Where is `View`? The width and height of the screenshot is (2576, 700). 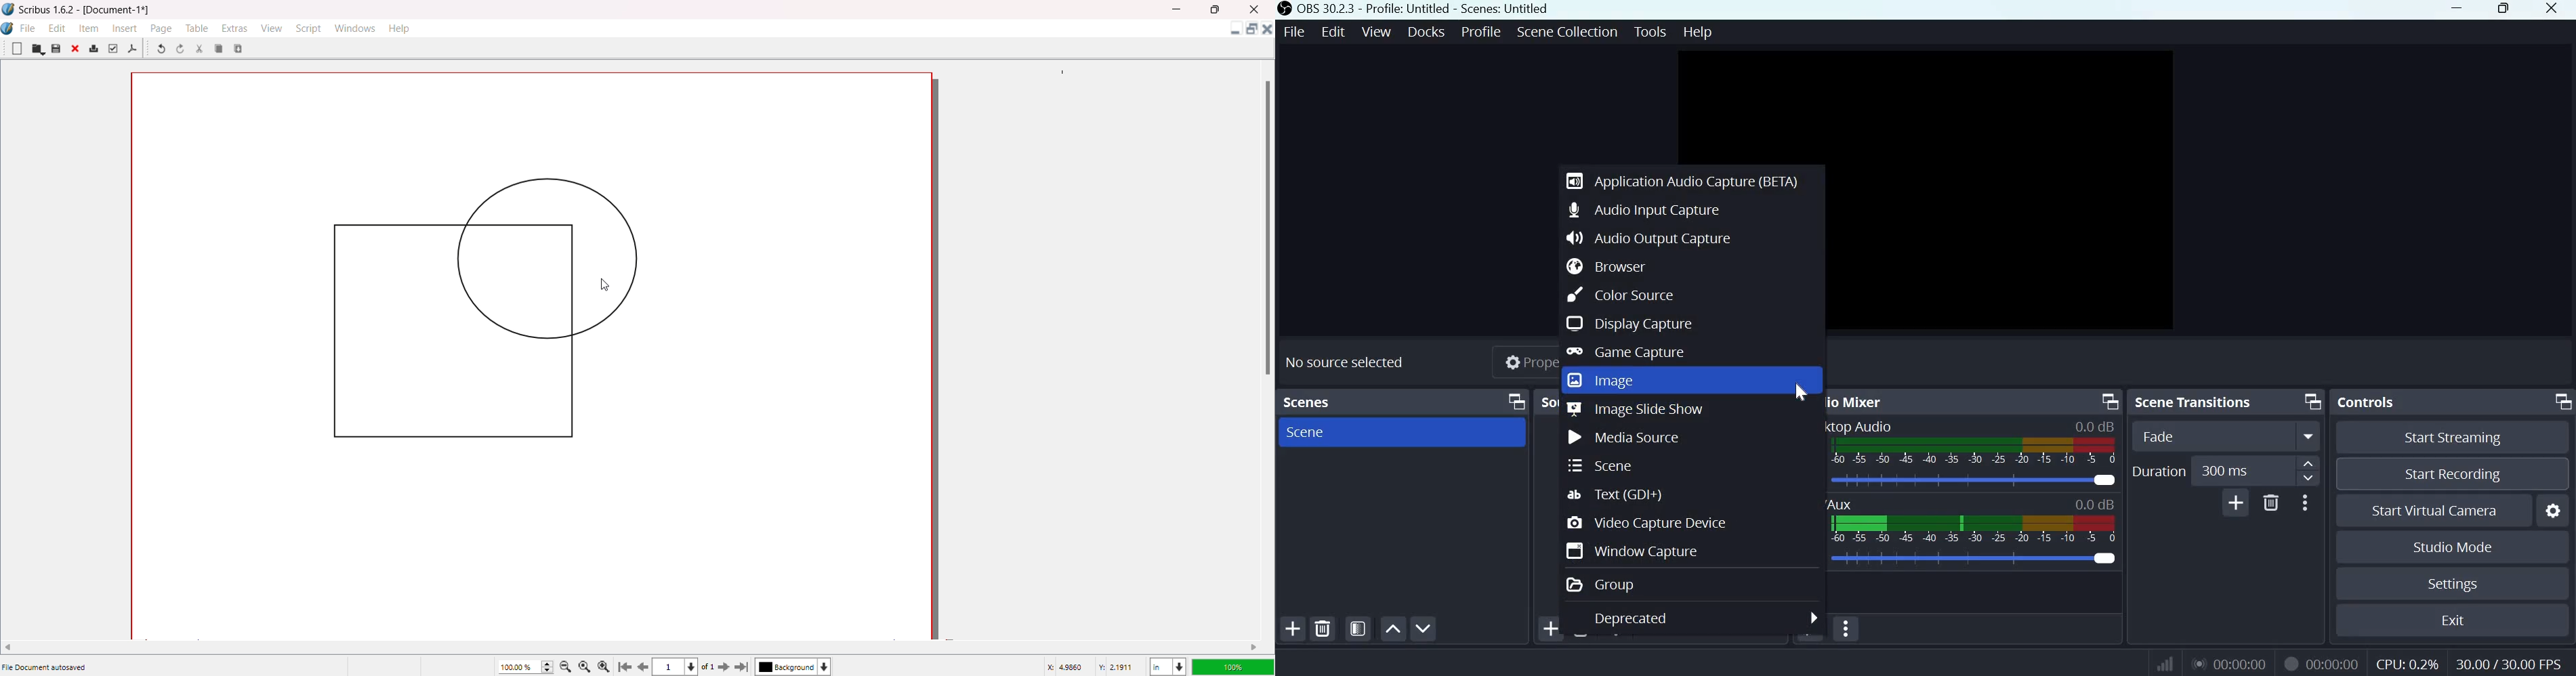
View is located at coordinates (270, 27).